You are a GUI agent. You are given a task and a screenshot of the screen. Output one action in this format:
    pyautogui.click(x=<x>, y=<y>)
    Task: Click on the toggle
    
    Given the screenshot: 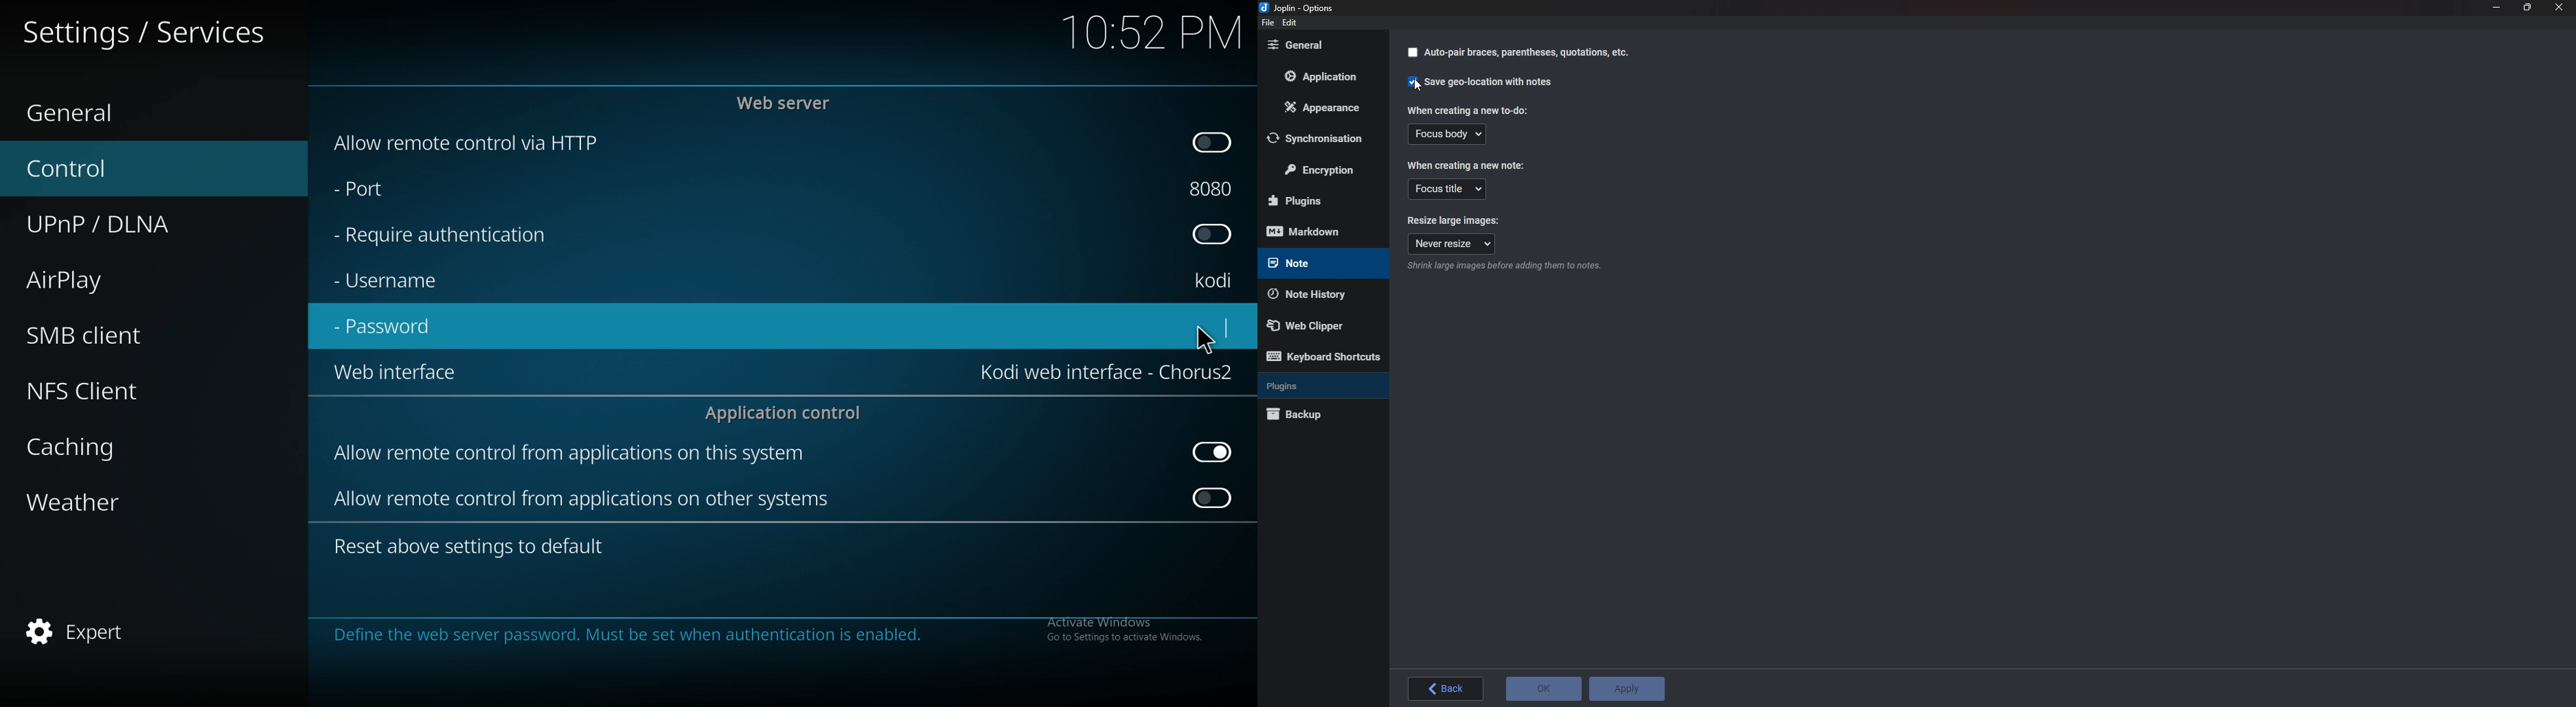 What is the action you would take?
    pyautogui.click(x=1210, y=143)
    